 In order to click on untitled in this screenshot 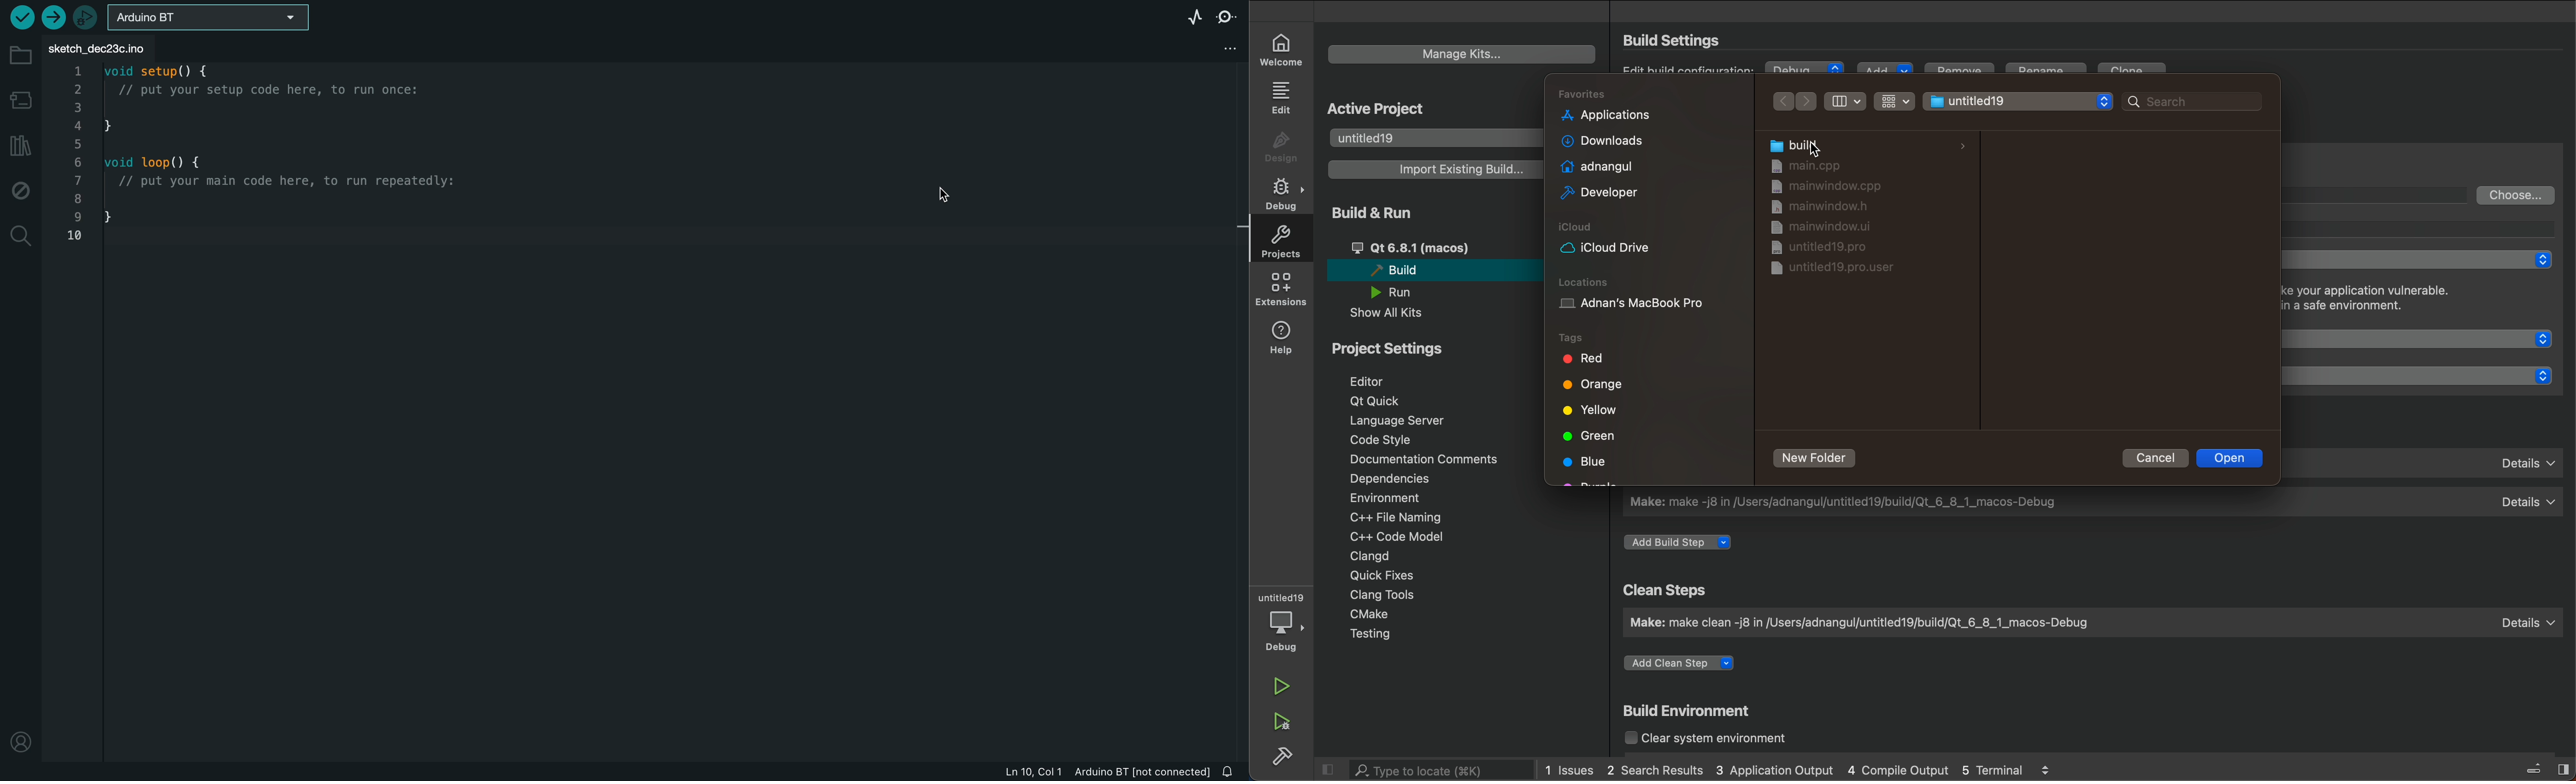, I will do `click(1282, 597)`.